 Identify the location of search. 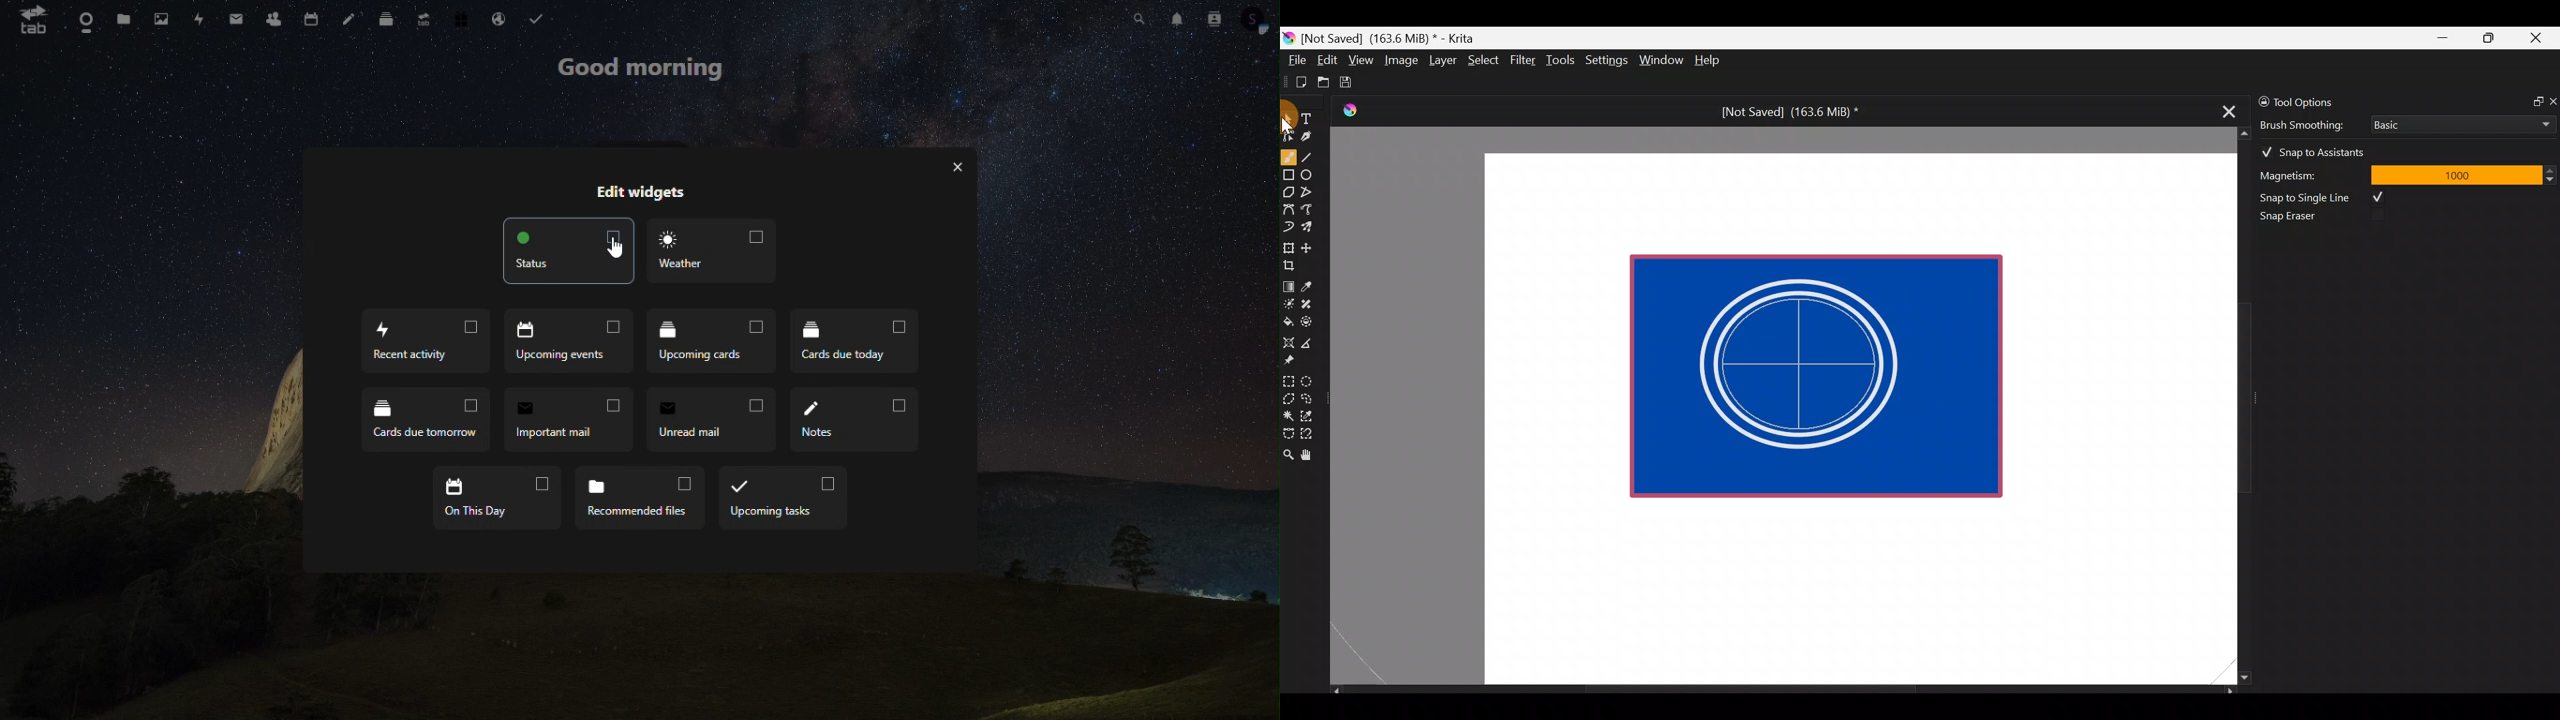
(1140, 21).